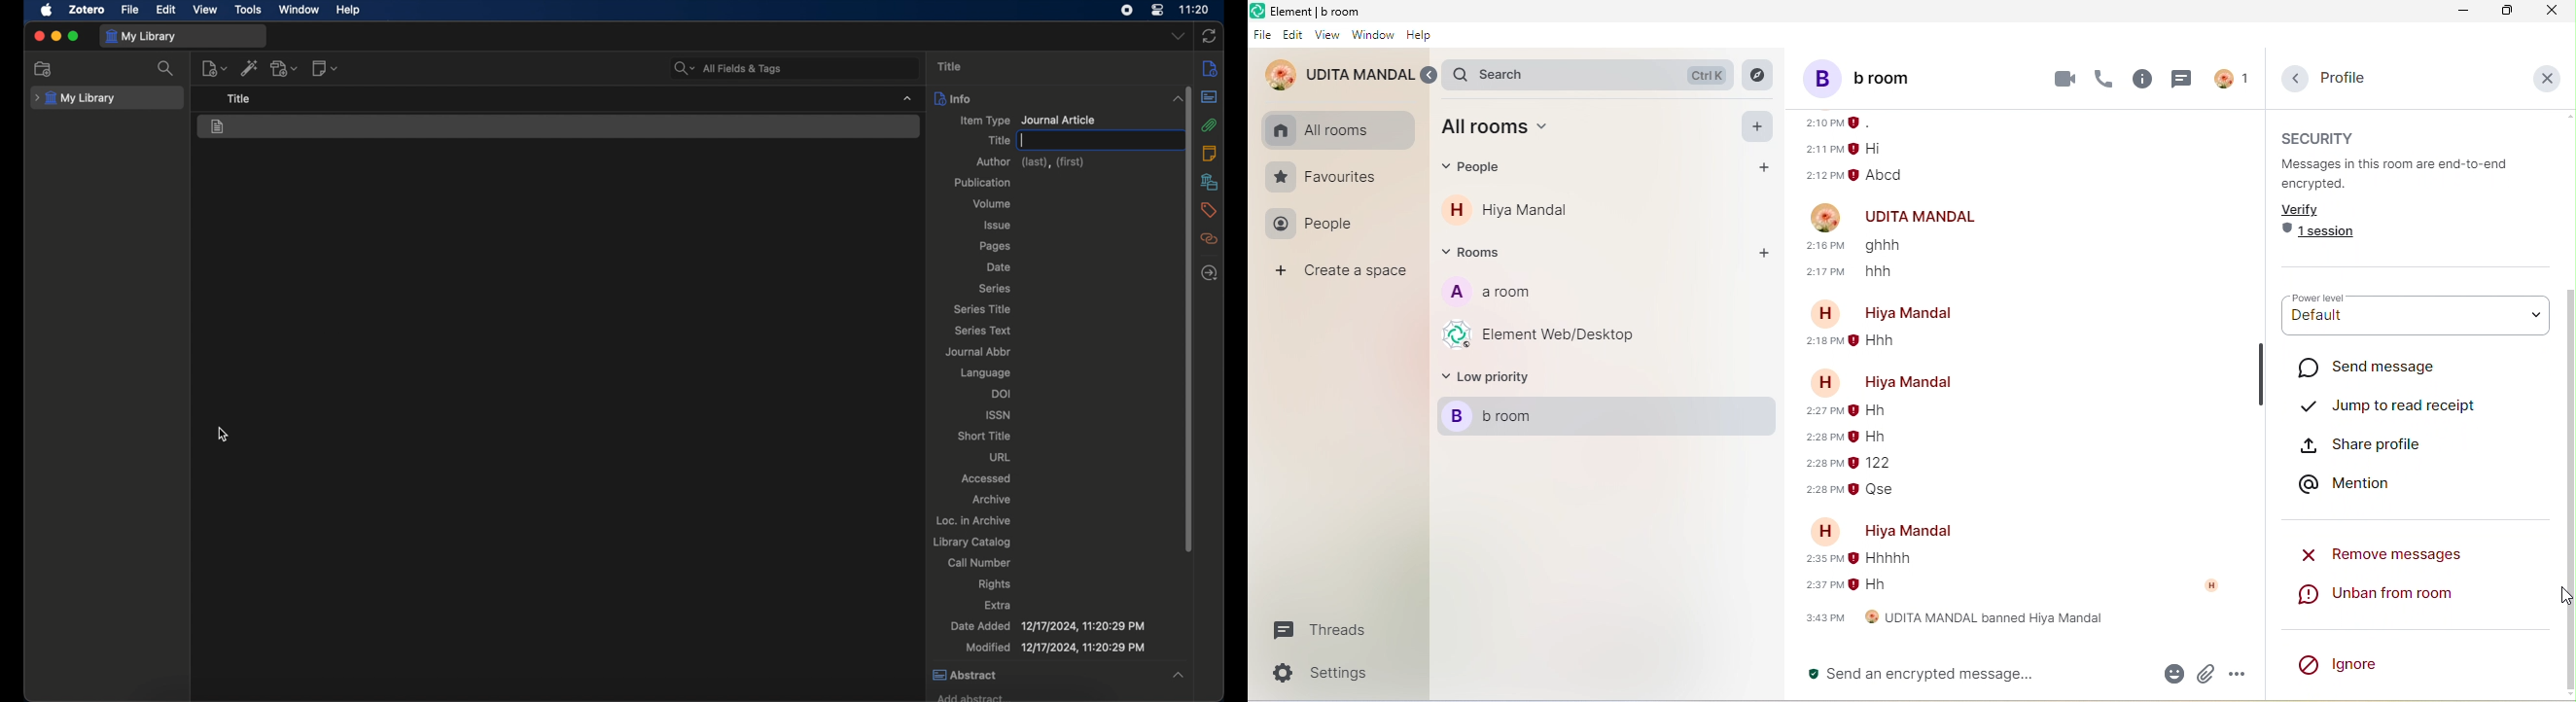  I want to click on people, so click(1316, 227).